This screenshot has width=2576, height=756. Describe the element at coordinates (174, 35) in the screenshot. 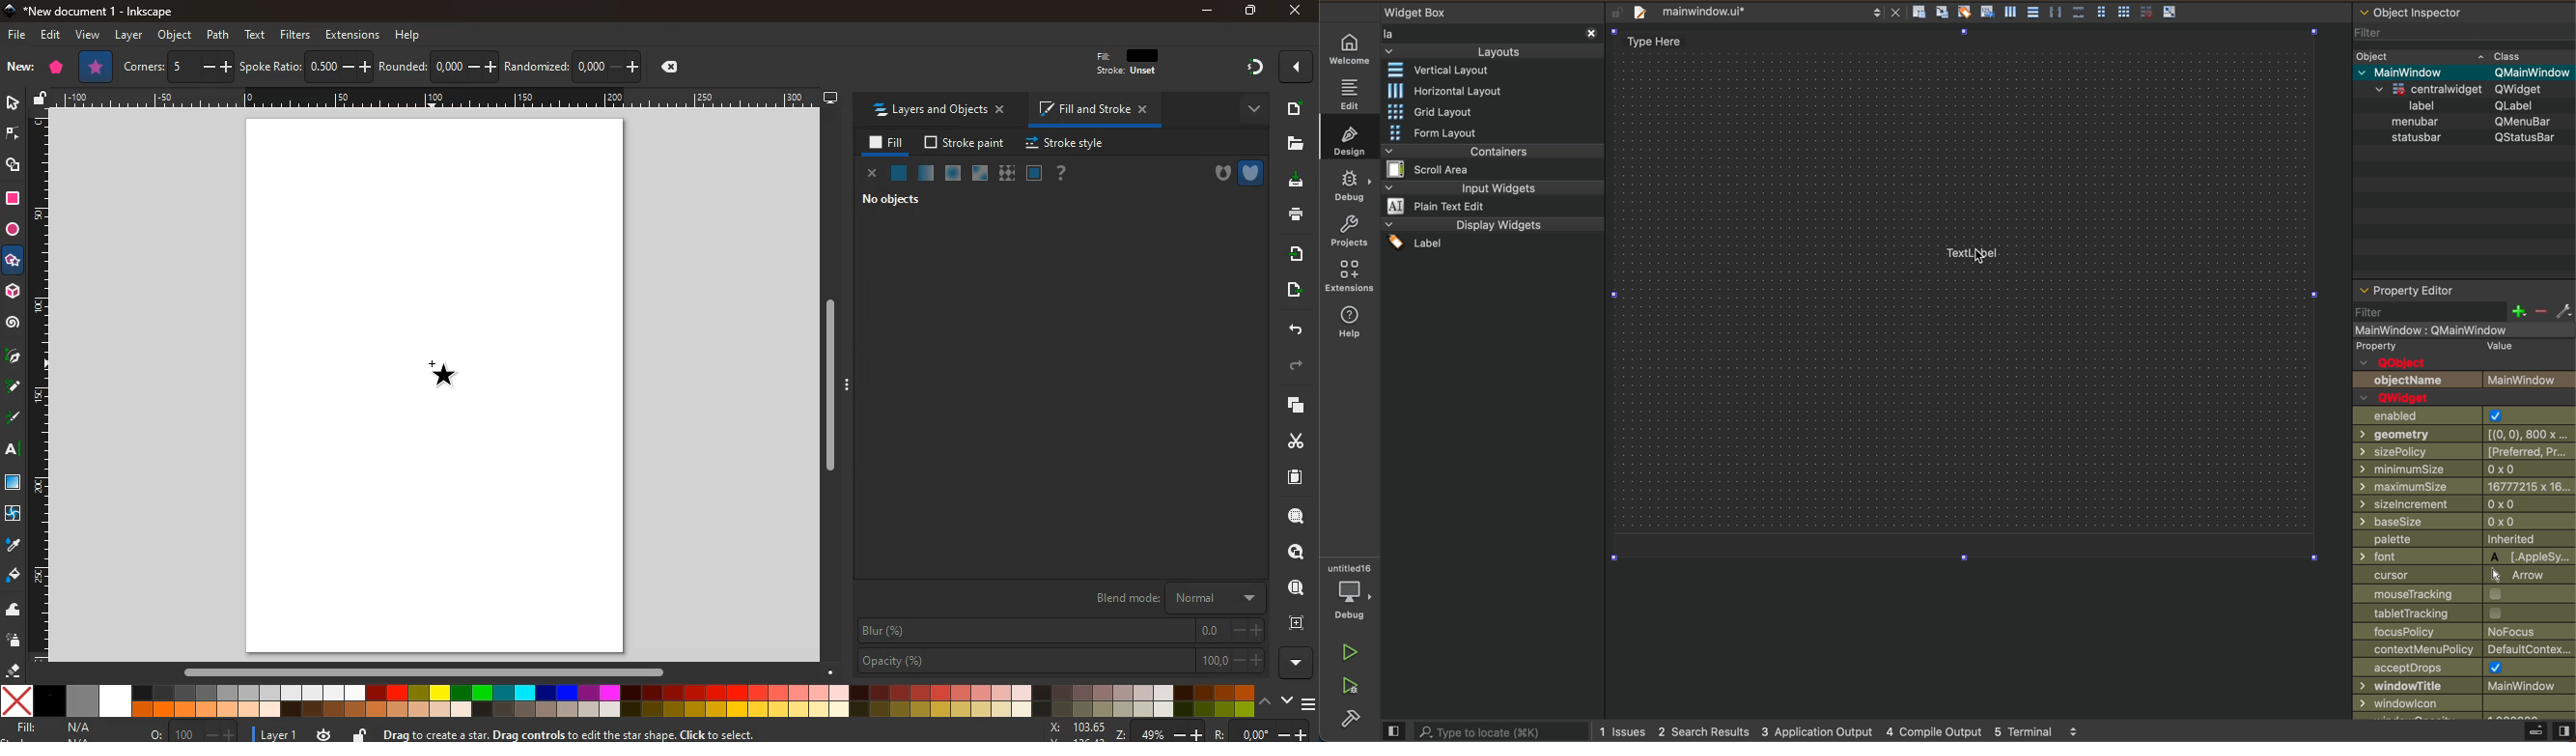

I see `object` at that location.